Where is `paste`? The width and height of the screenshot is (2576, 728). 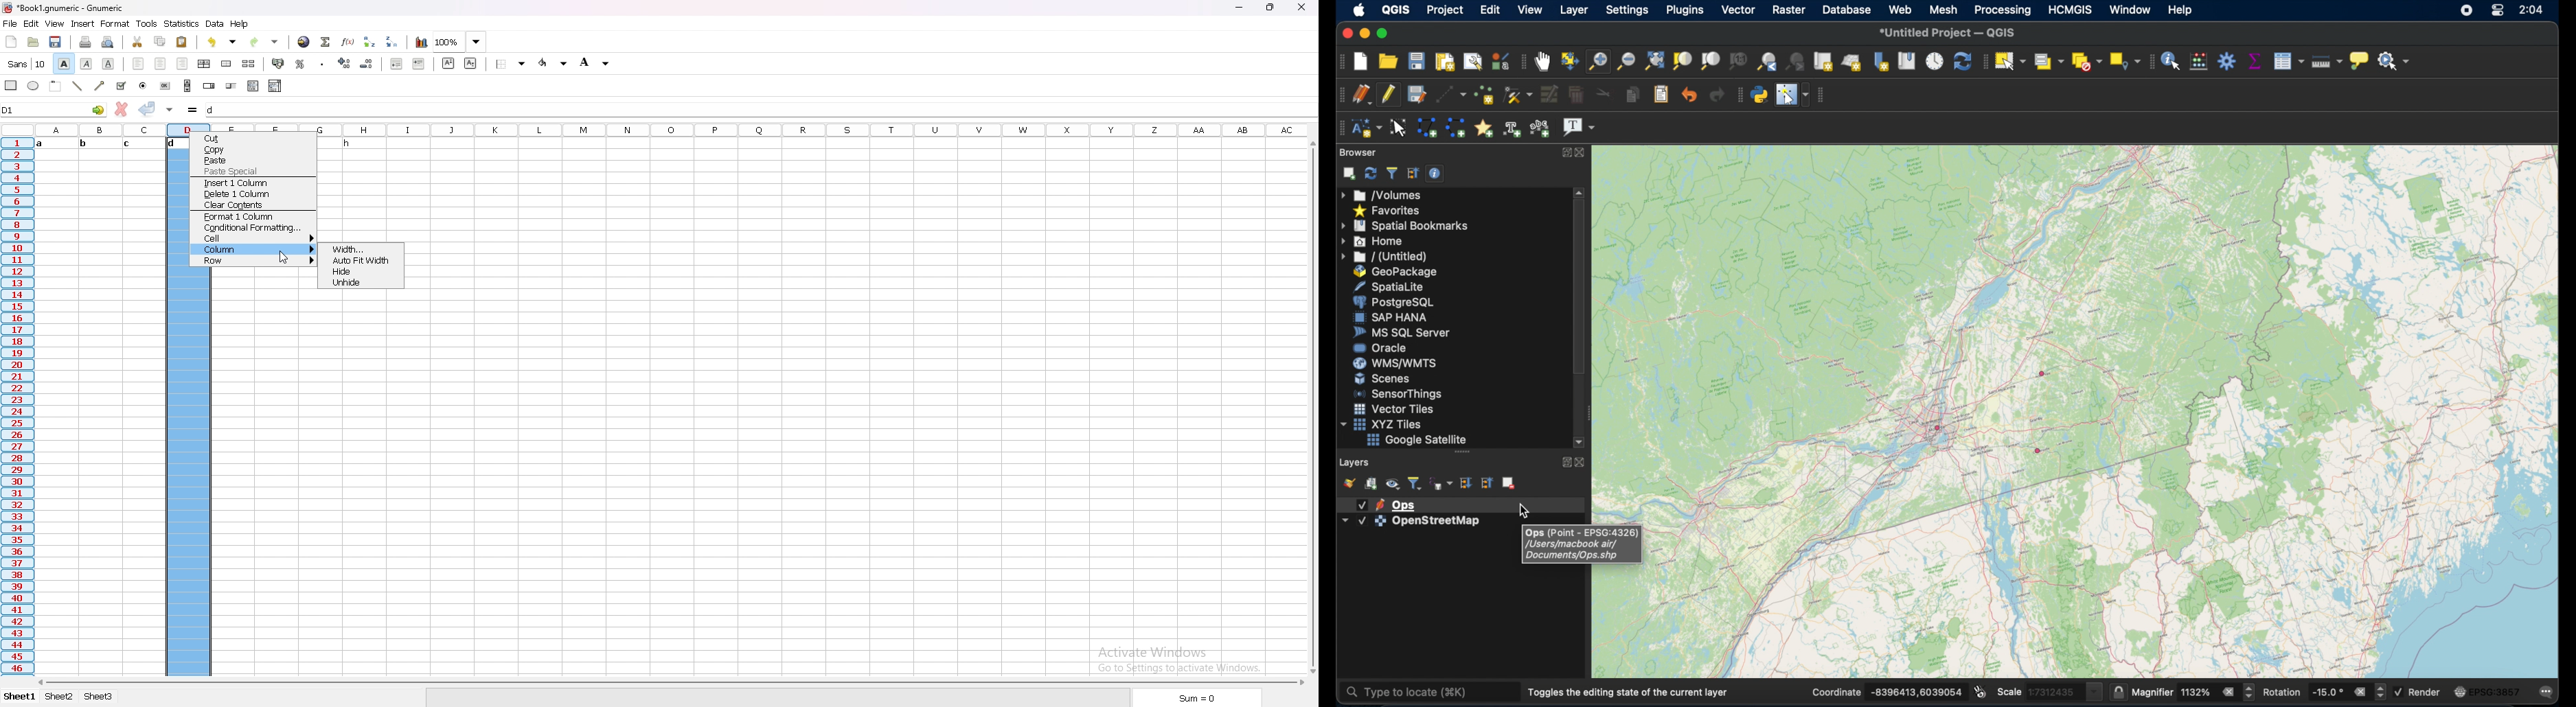 paste is located at coordinates (182, 42).